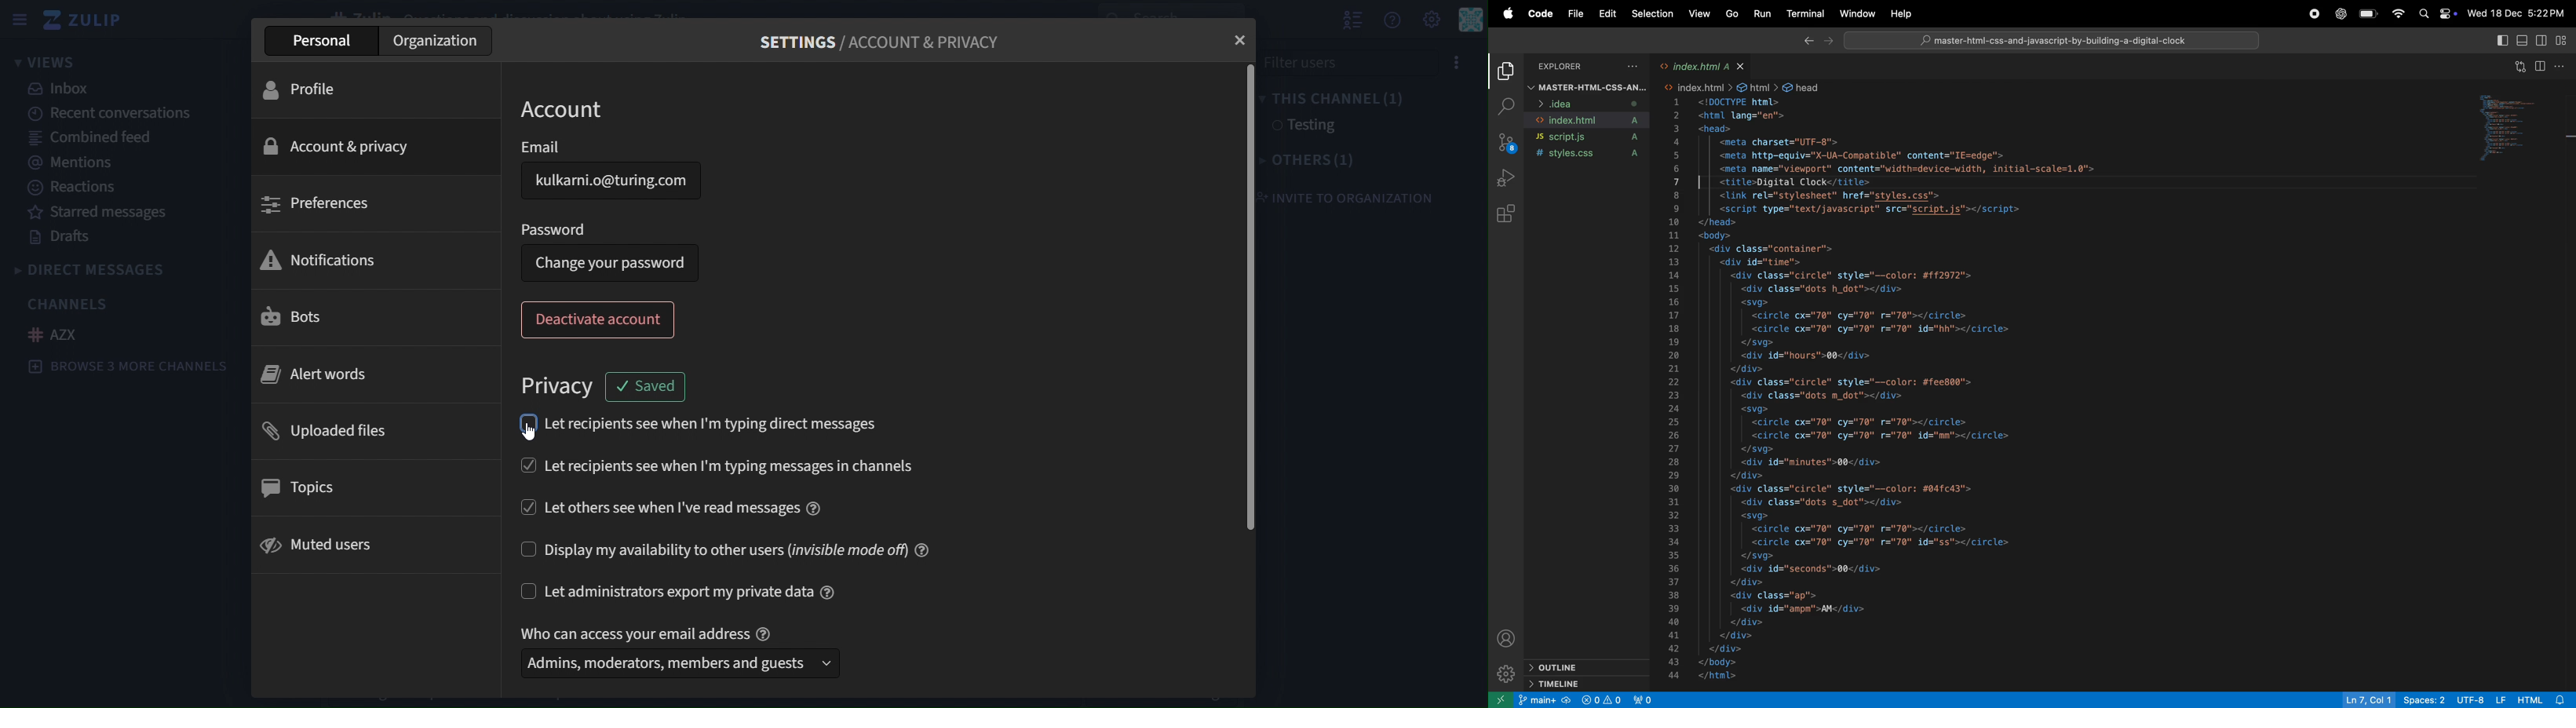 The image size is (2576, 728). Describe the element at coordinates (837, 592) in the screenshot. I see `information` at that location.